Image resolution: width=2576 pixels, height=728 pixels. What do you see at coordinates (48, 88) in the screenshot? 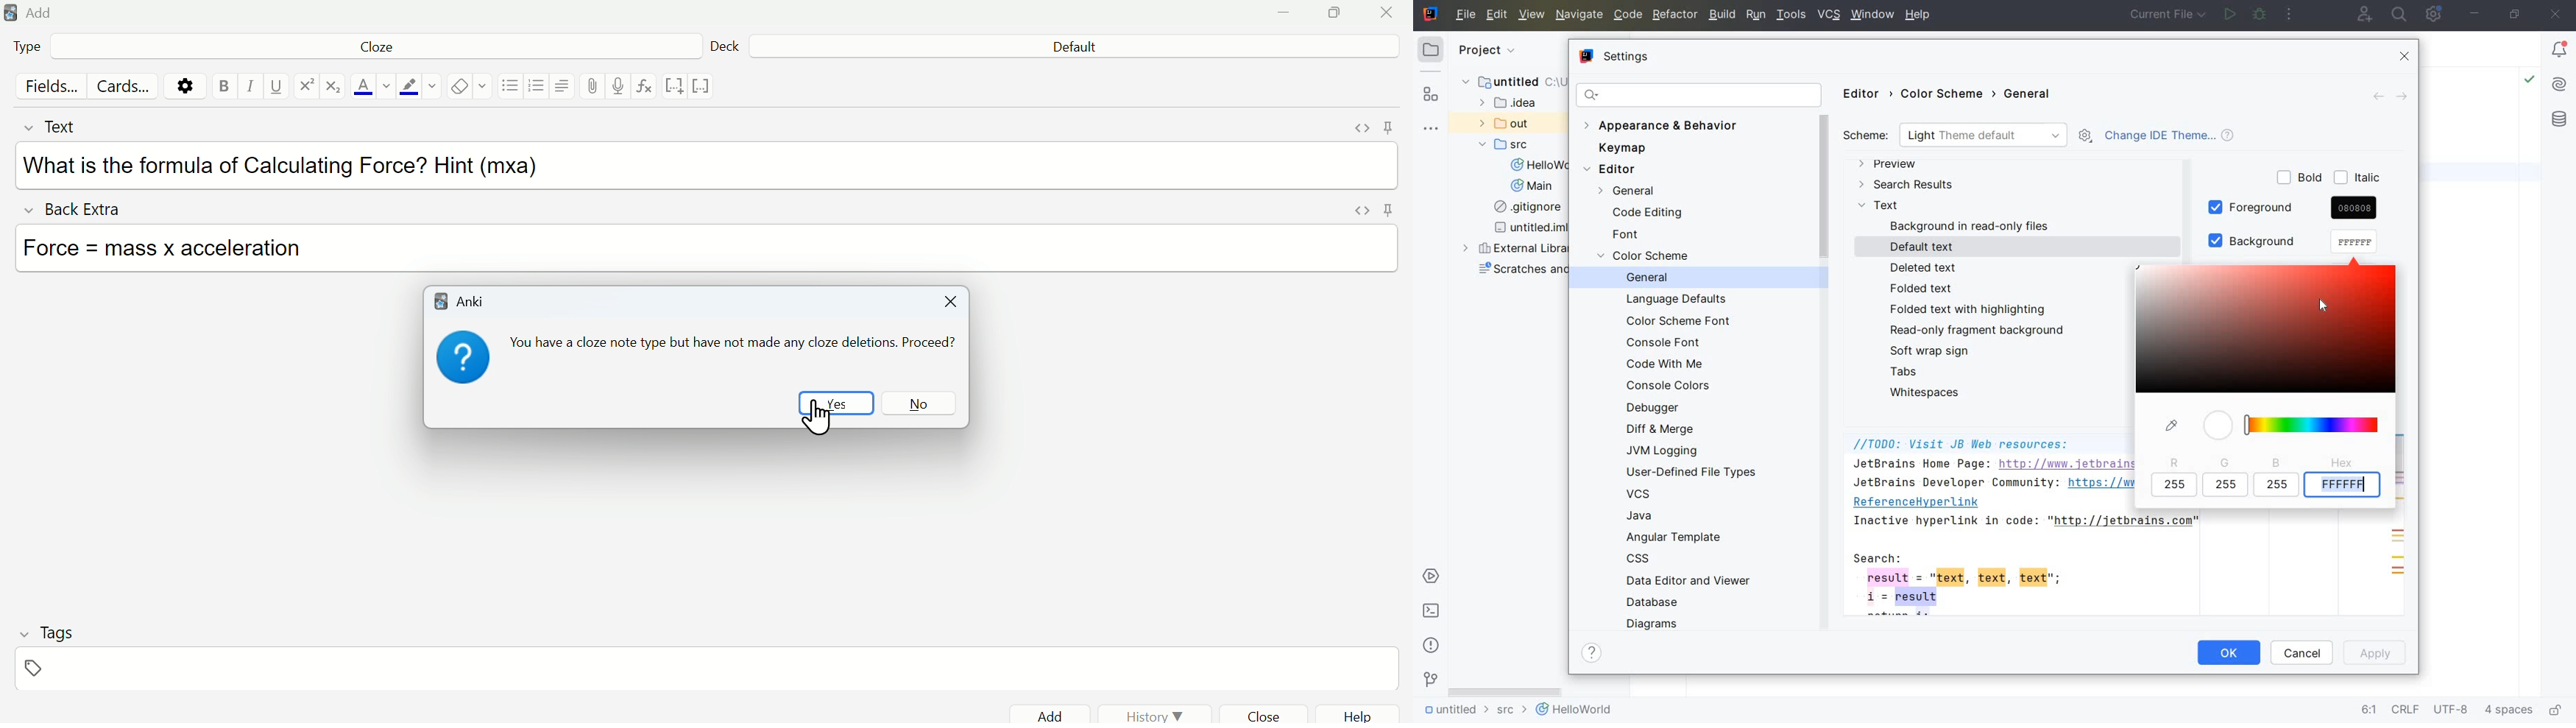
I see `Fields` at bounding box center [48, 88].